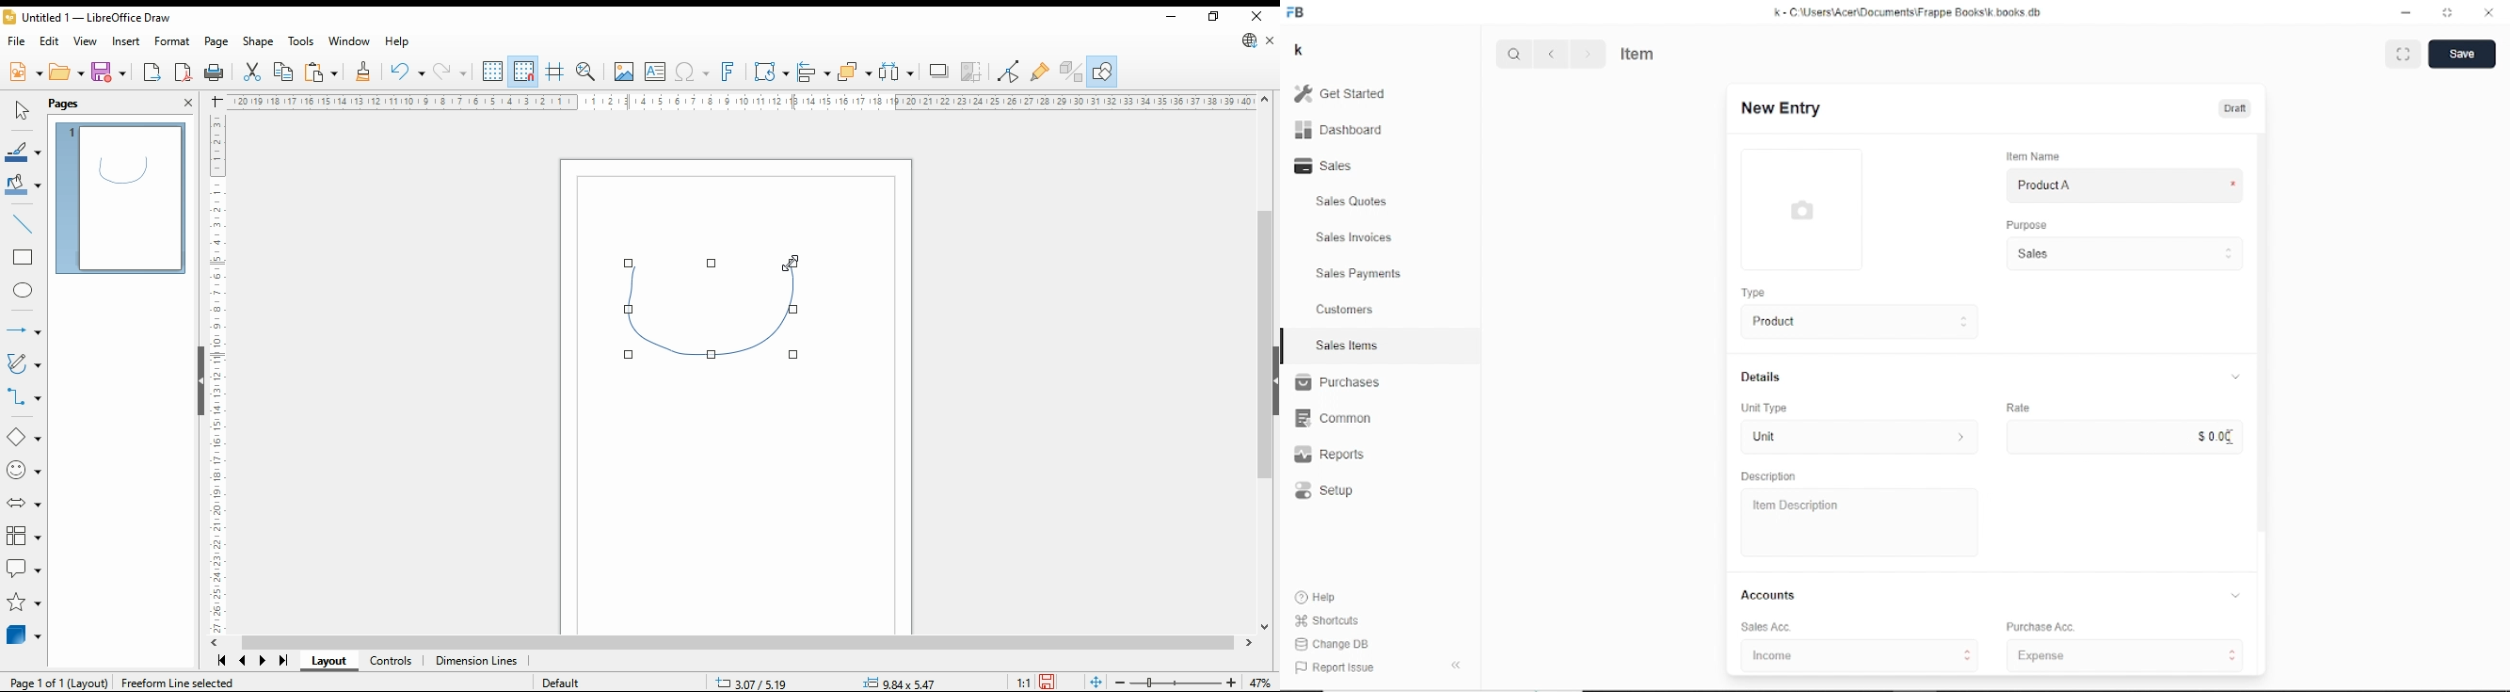 The height and width of the screenshot is (700, 2520). Describe the element at coordinates (23, 603) in the screenshot. I see `stars and banners` at that location.